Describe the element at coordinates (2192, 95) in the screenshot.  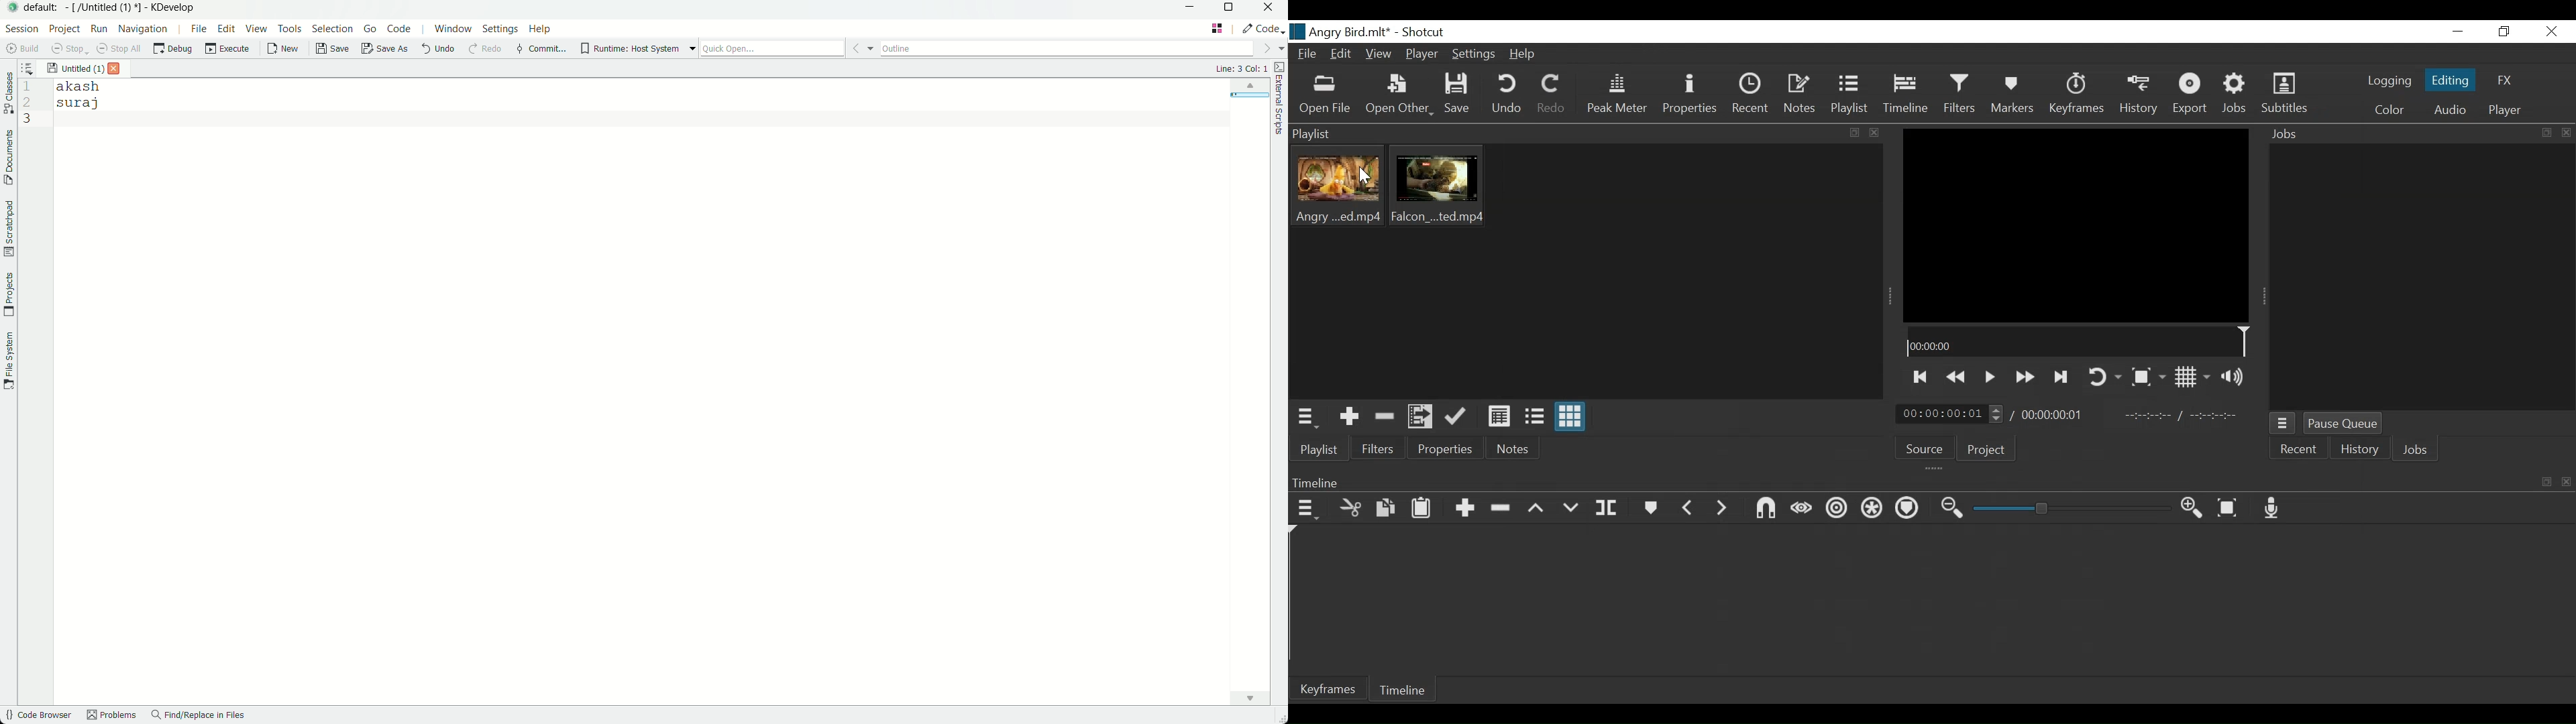
I see `Export` at that location.